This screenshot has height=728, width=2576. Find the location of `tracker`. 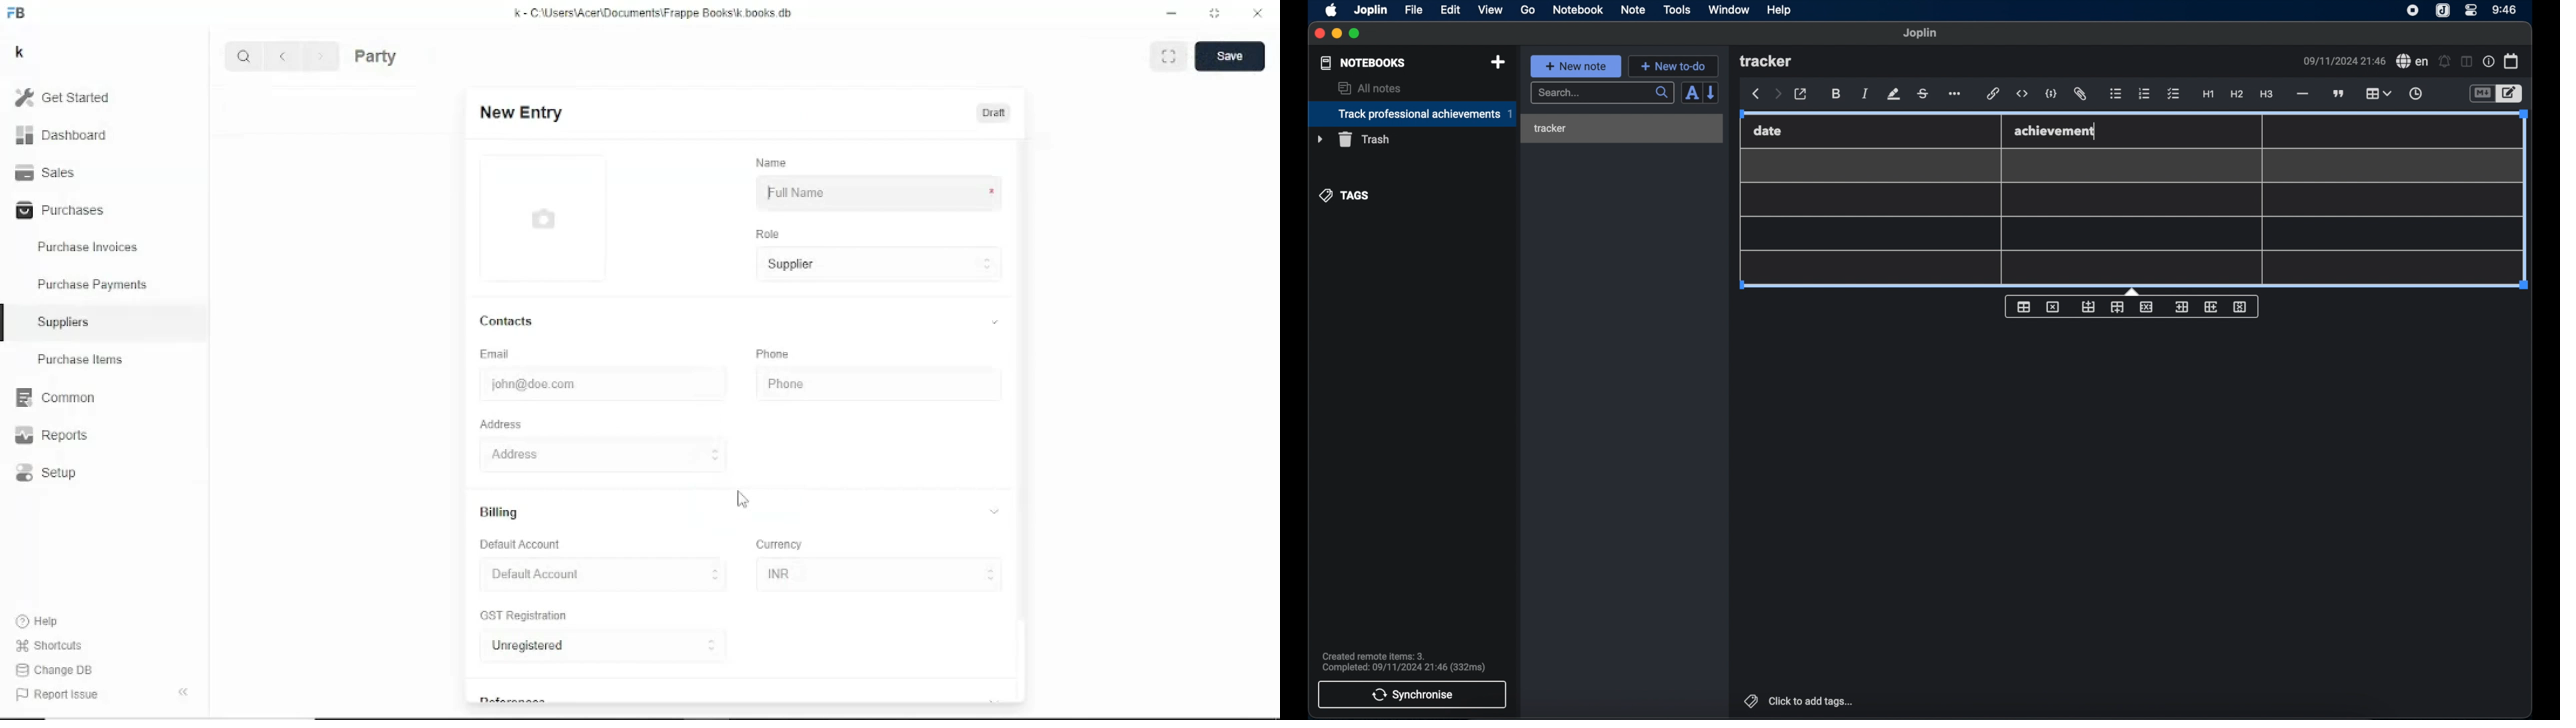

tracker is located at coordinates (1550, 129).